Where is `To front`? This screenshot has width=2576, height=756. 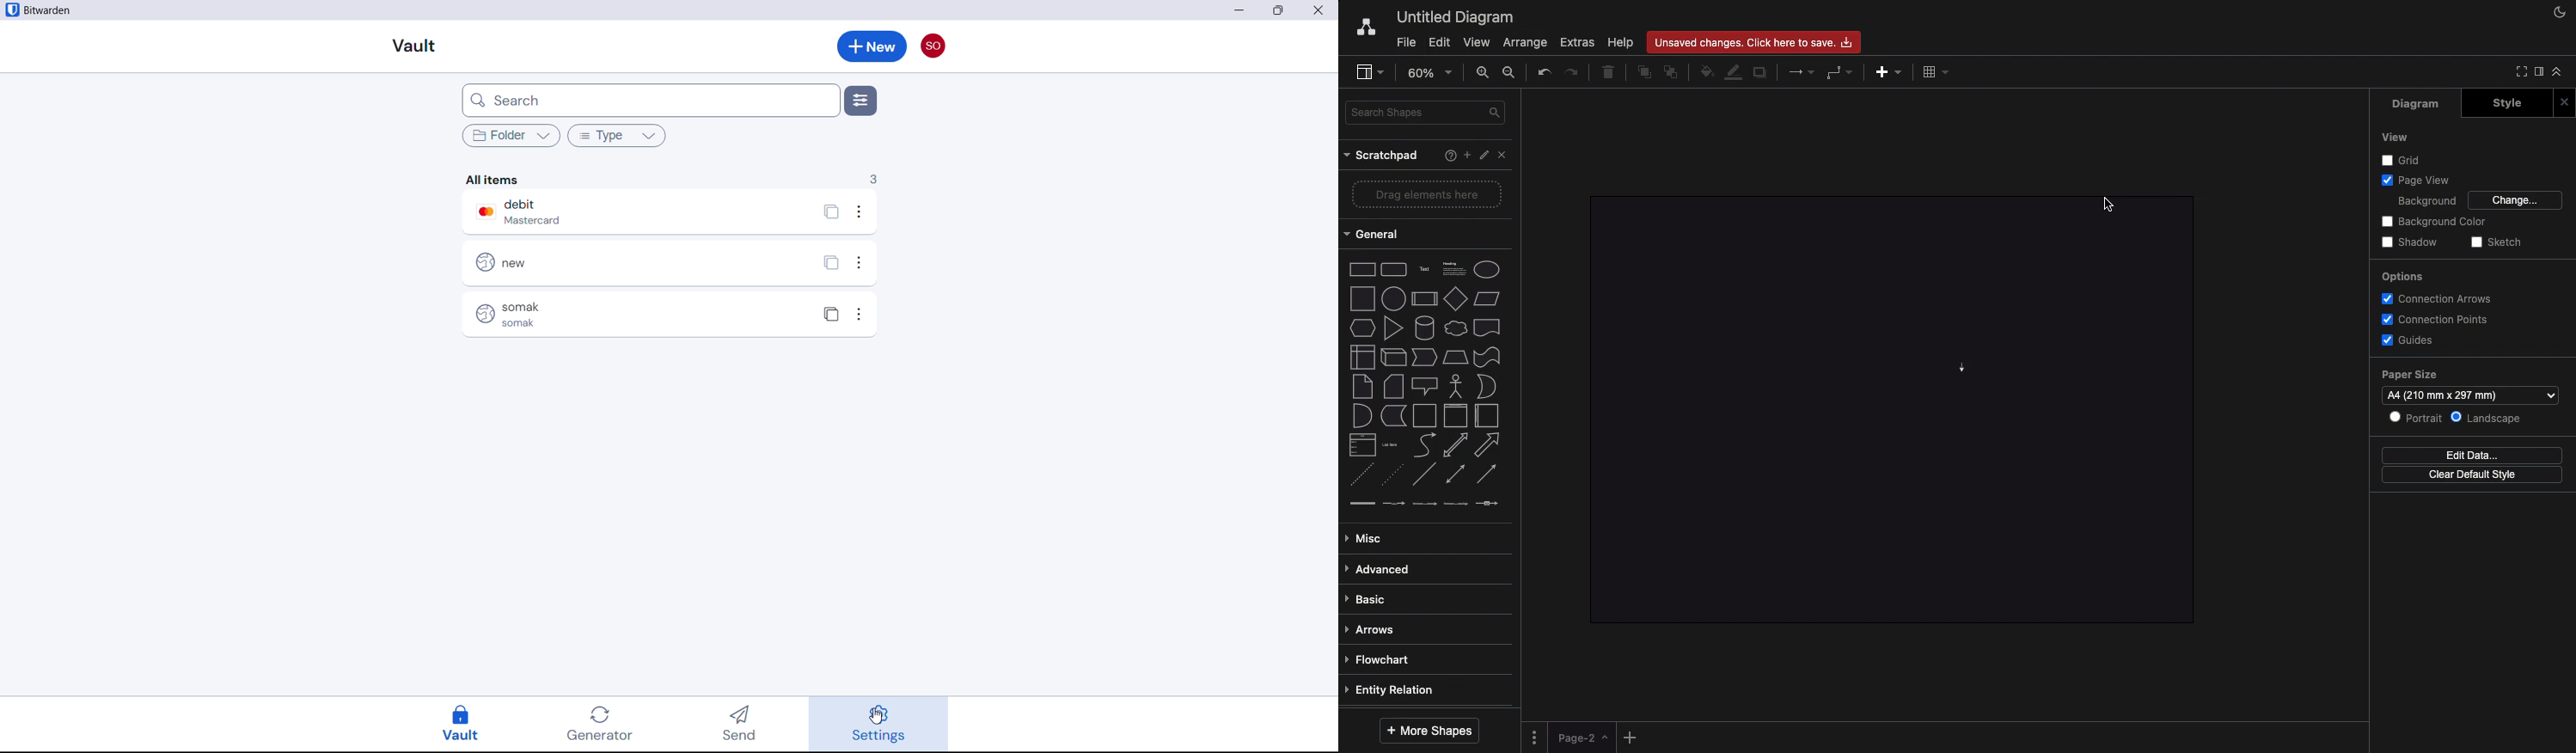
To front is located at coordinates (1643, 73).